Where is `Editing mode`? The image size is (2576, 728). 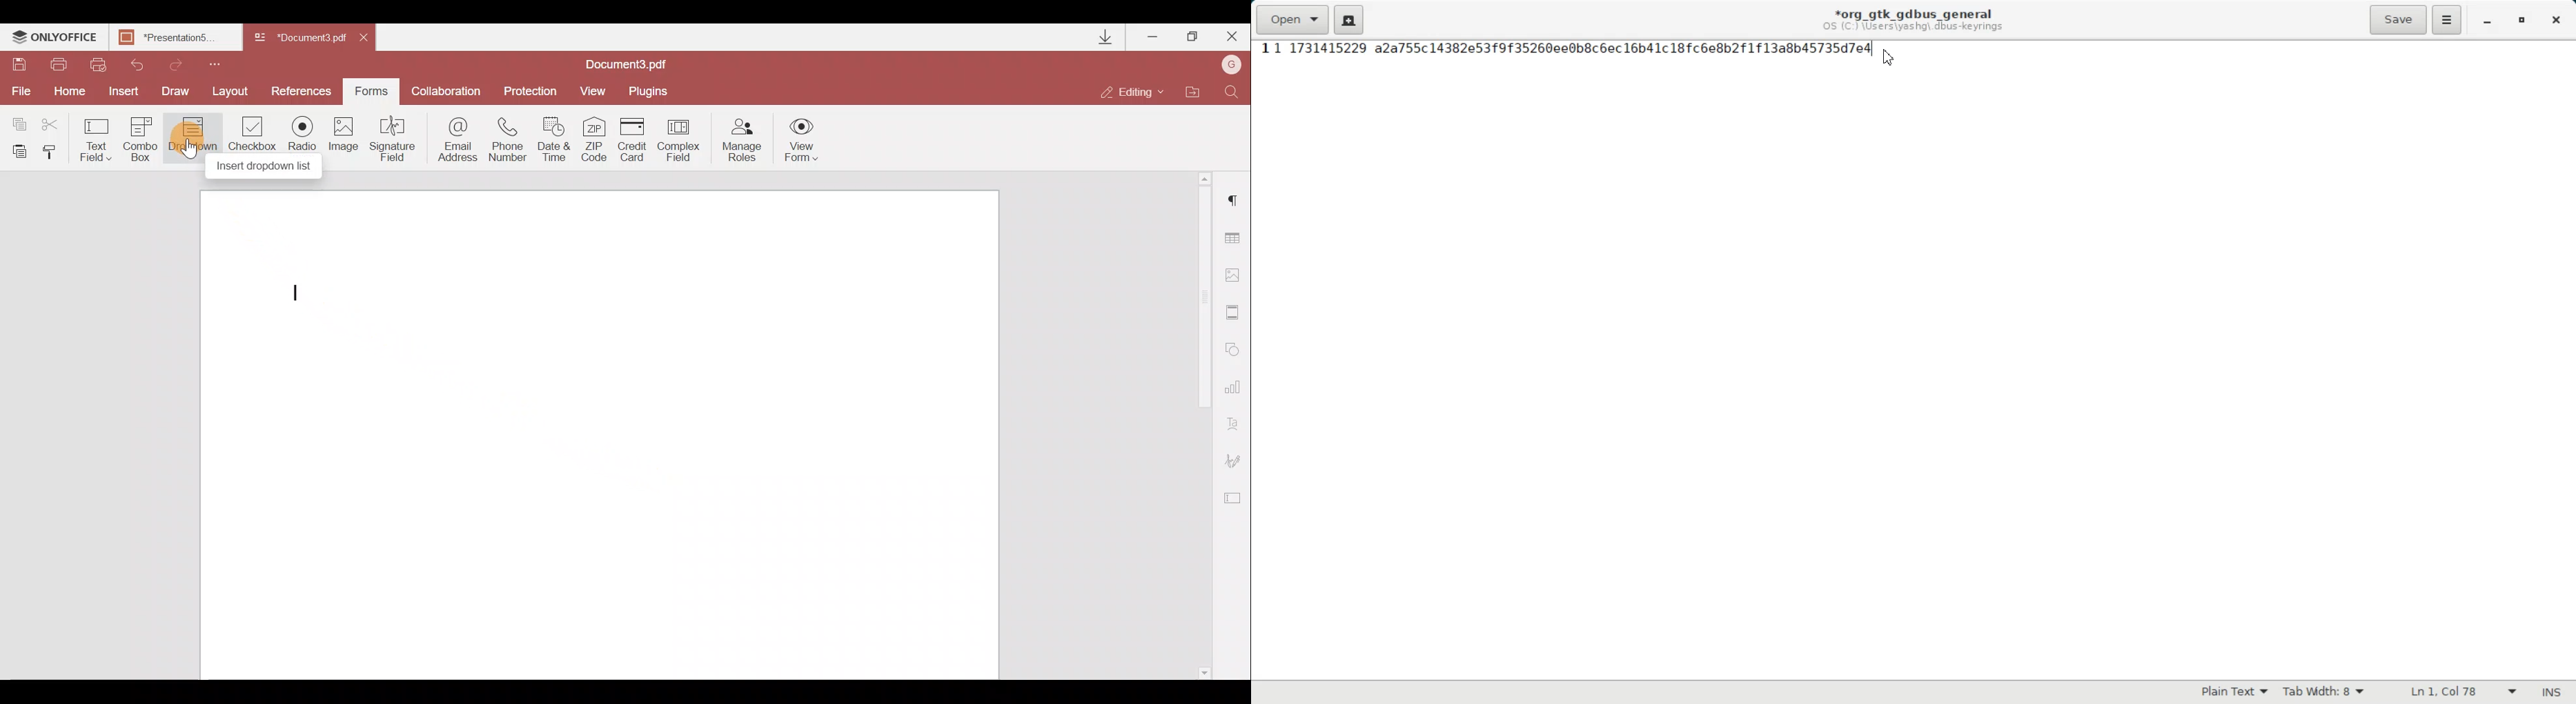 Editing mode is located at coordinates (1133, 93).